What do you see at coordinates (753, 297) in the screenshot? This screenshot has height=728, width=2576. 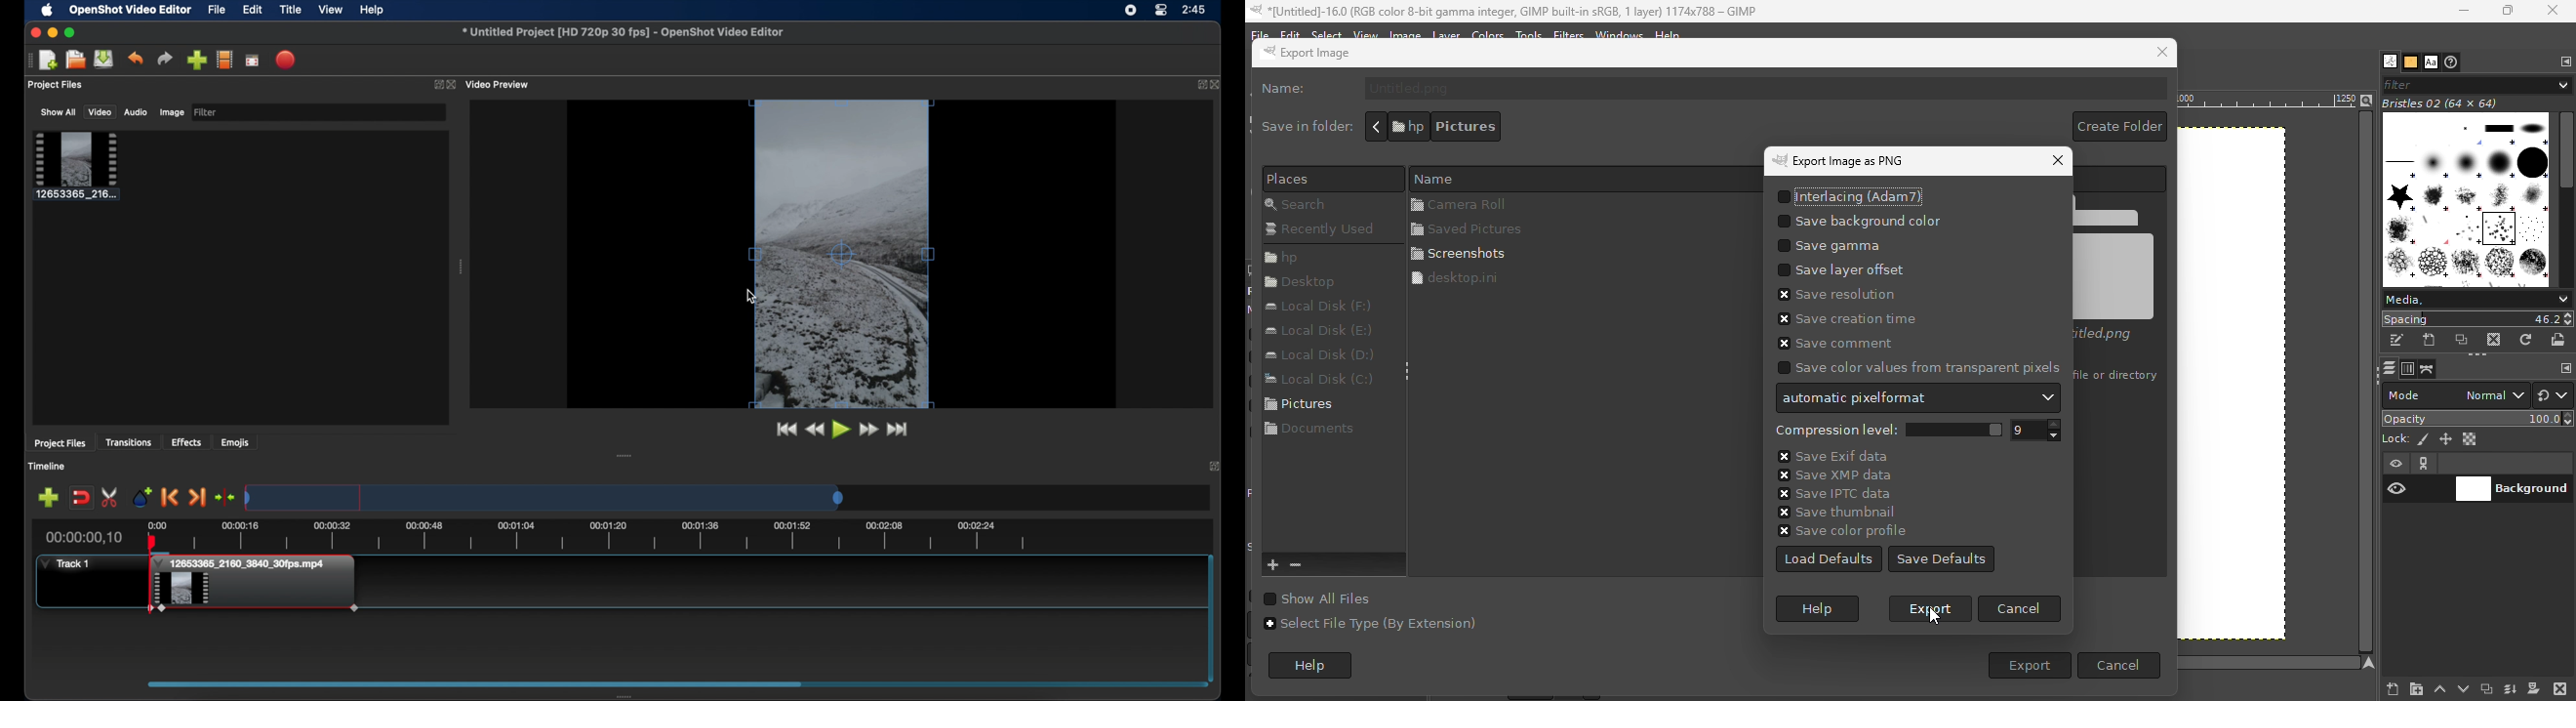 I see `cursor` at bounding box center [753, 297].